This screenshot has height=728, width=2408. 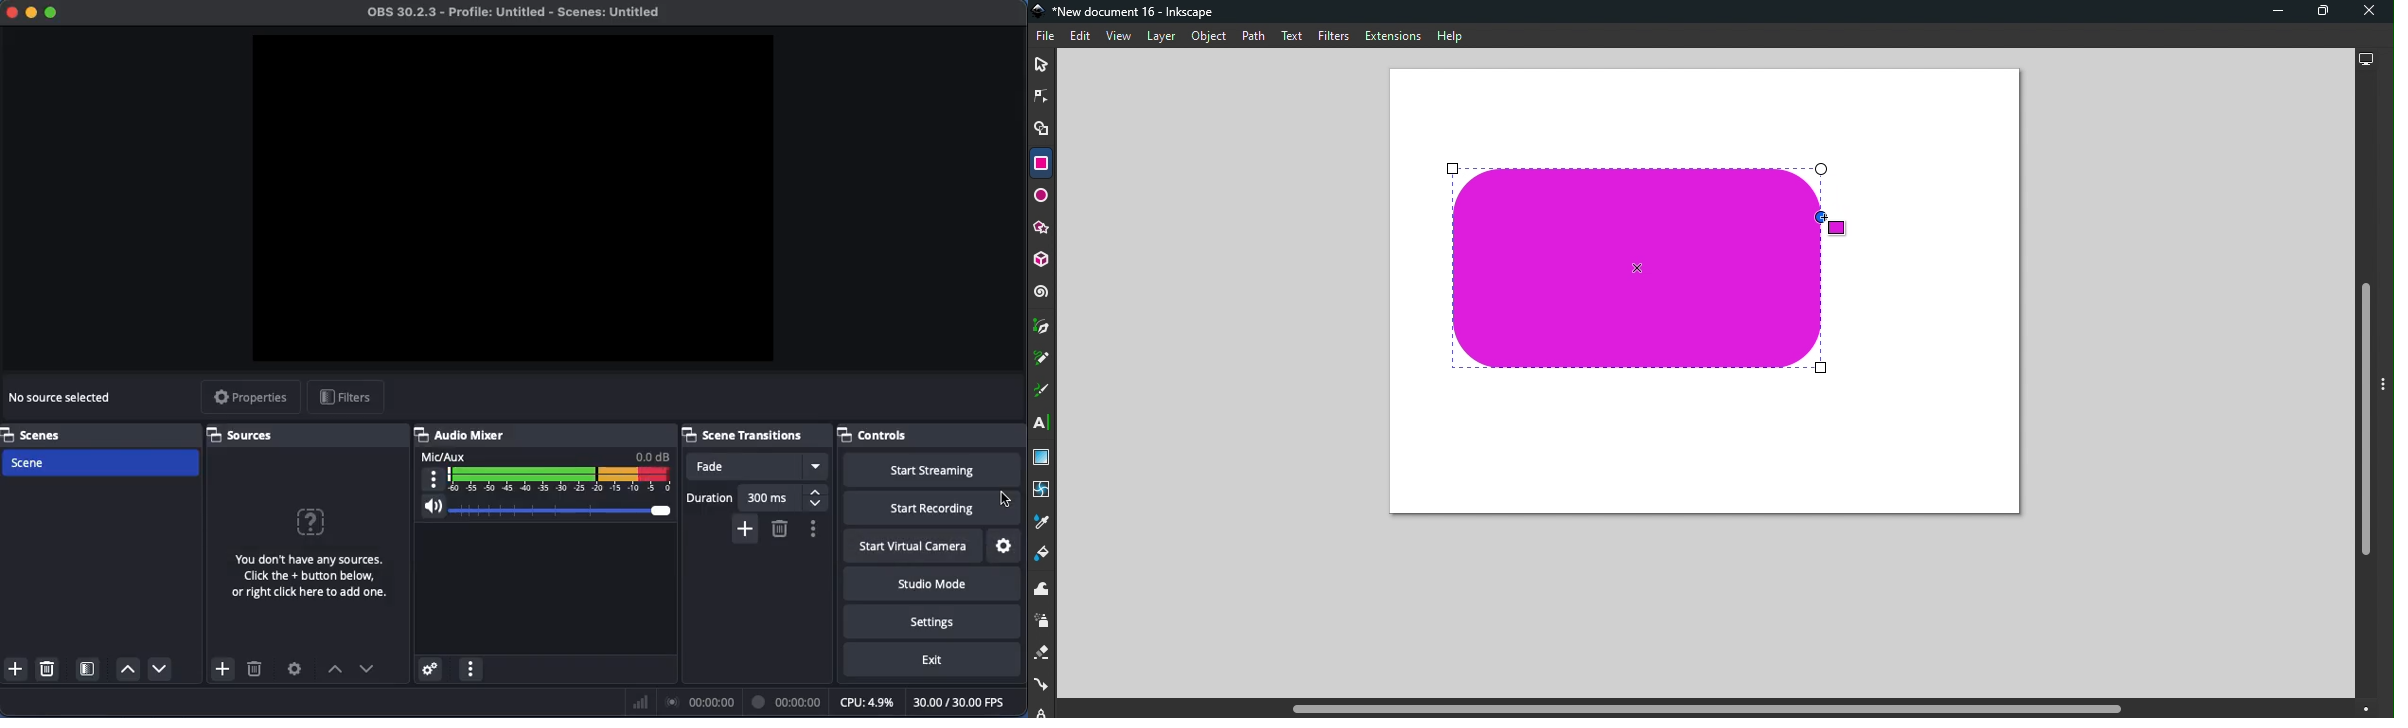 What do you see at coordinates (915, 547) in the screenshot?
I see `Start virtual camera` at bounding box center [915, 547].